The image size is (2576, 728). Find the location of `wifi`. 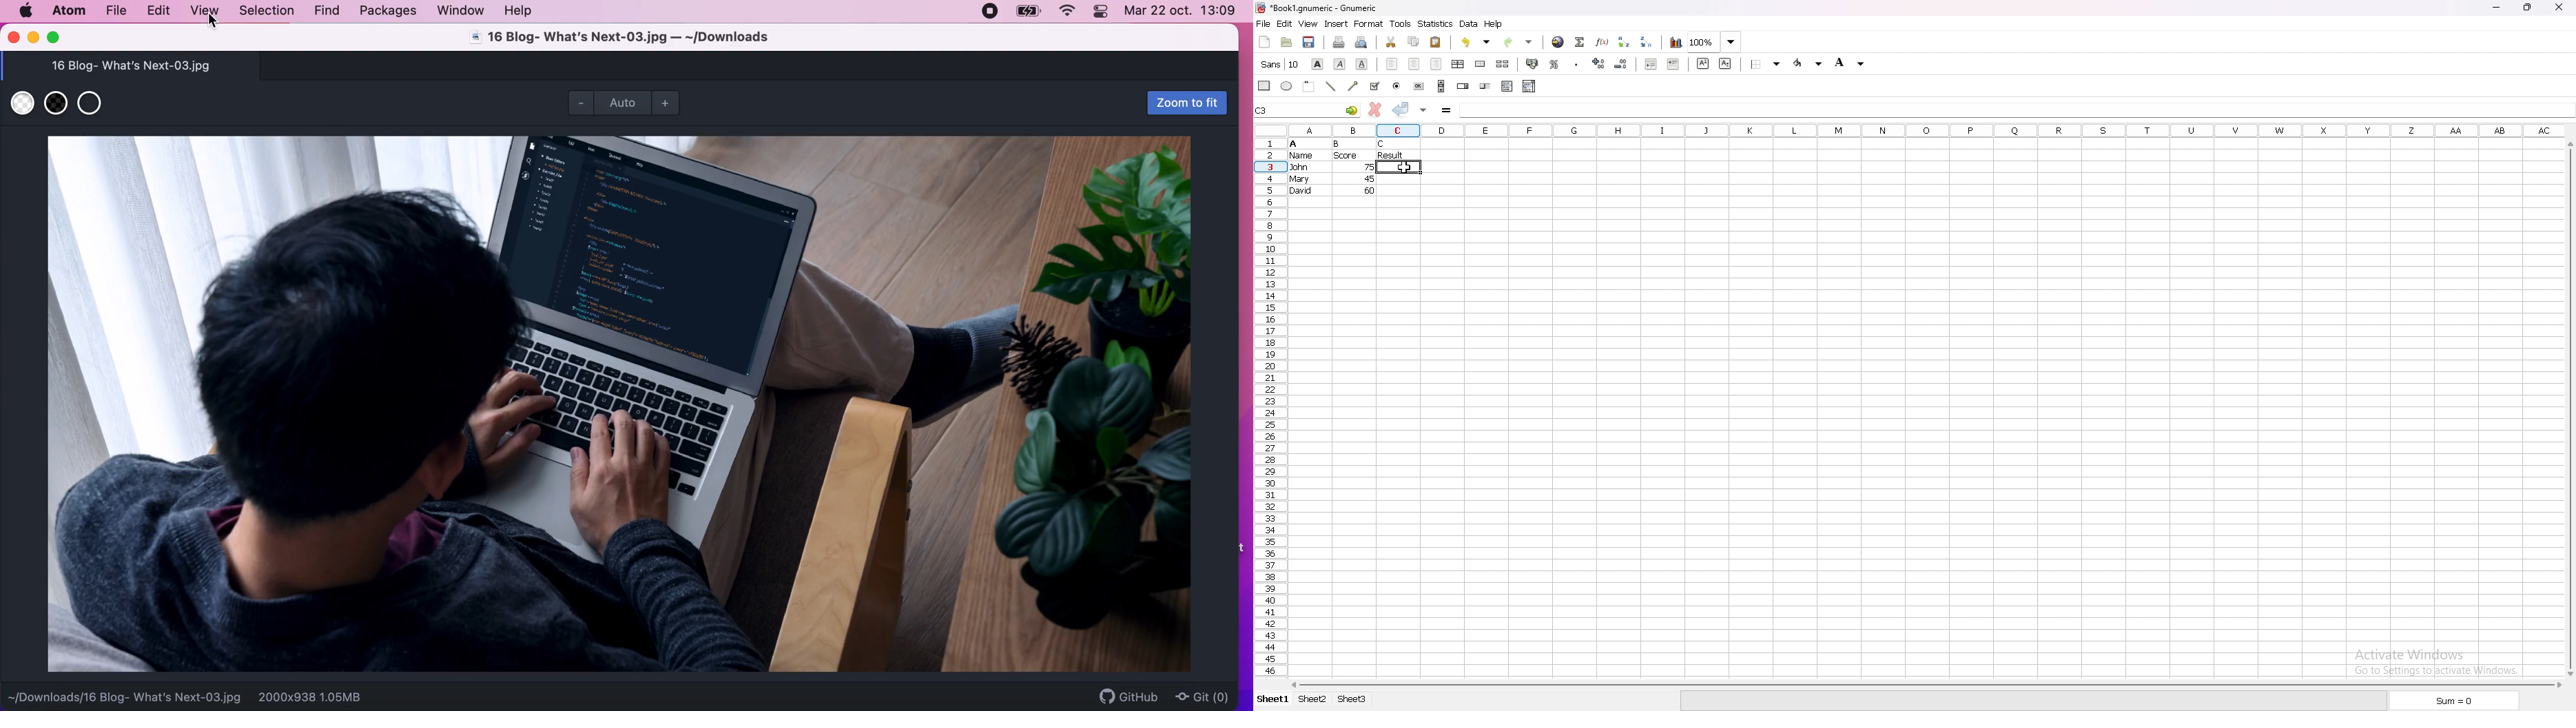

wifi is located at coordinates (1067, 12).